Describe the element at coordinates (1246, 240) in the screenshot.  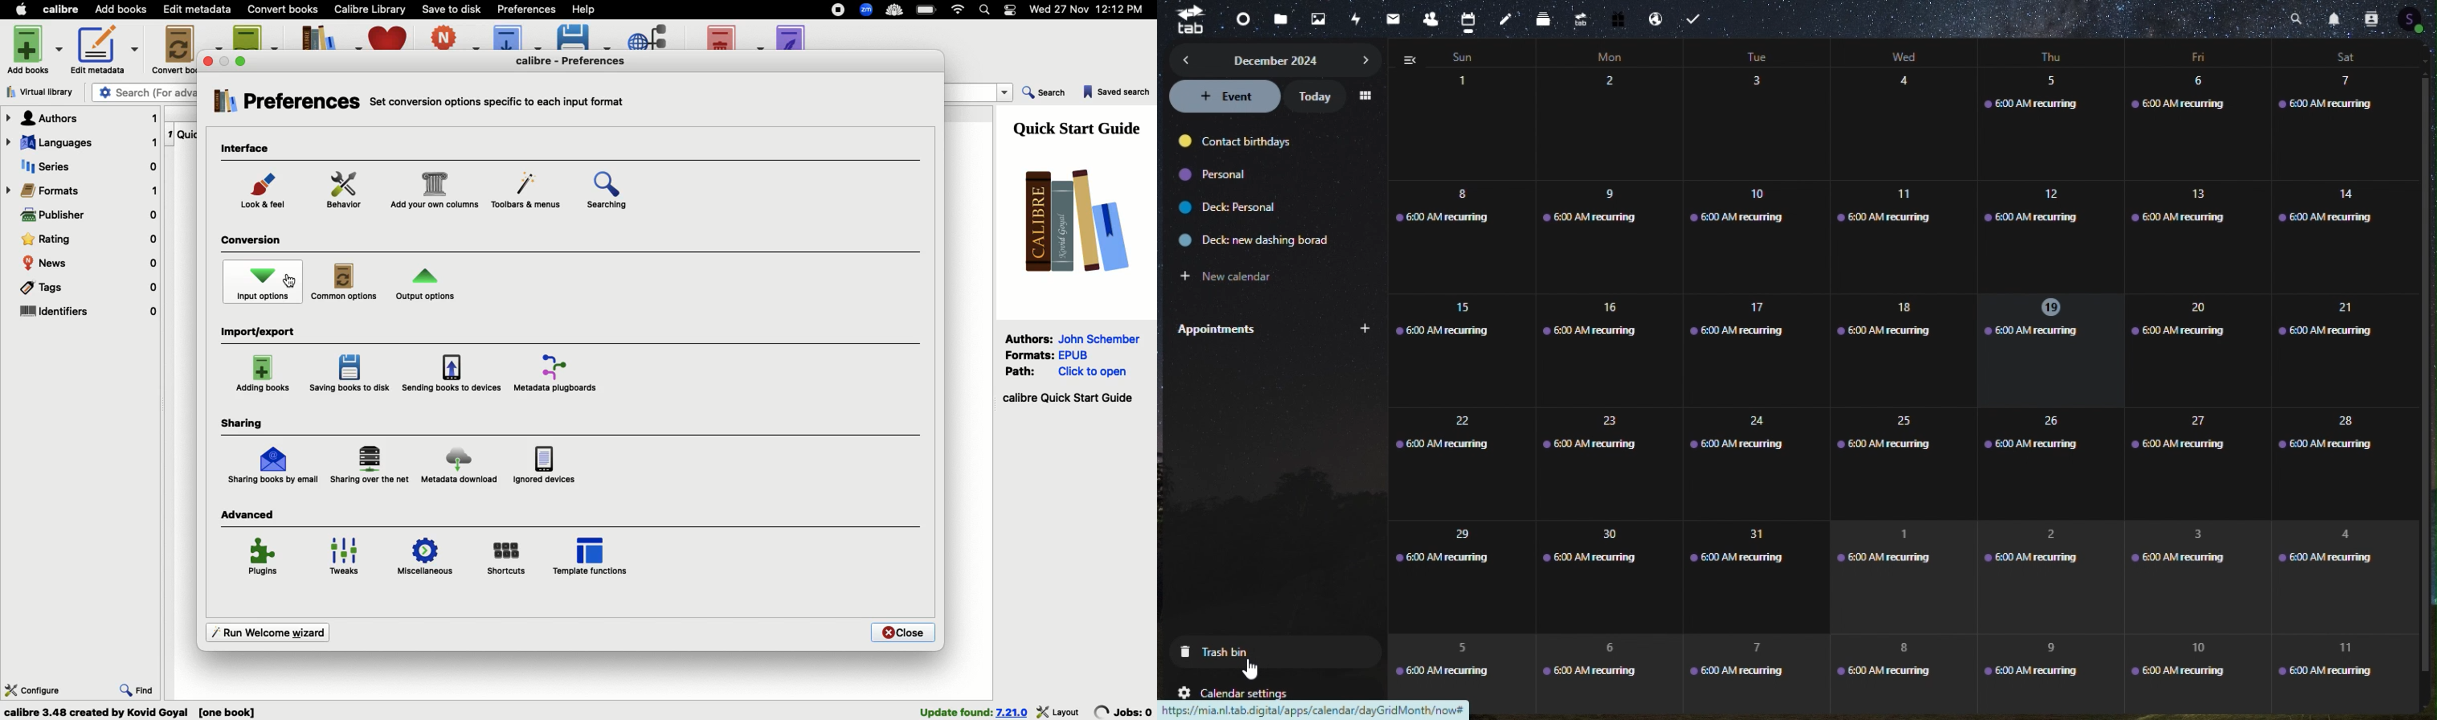
I see `deck: new dashing borad` at that location.